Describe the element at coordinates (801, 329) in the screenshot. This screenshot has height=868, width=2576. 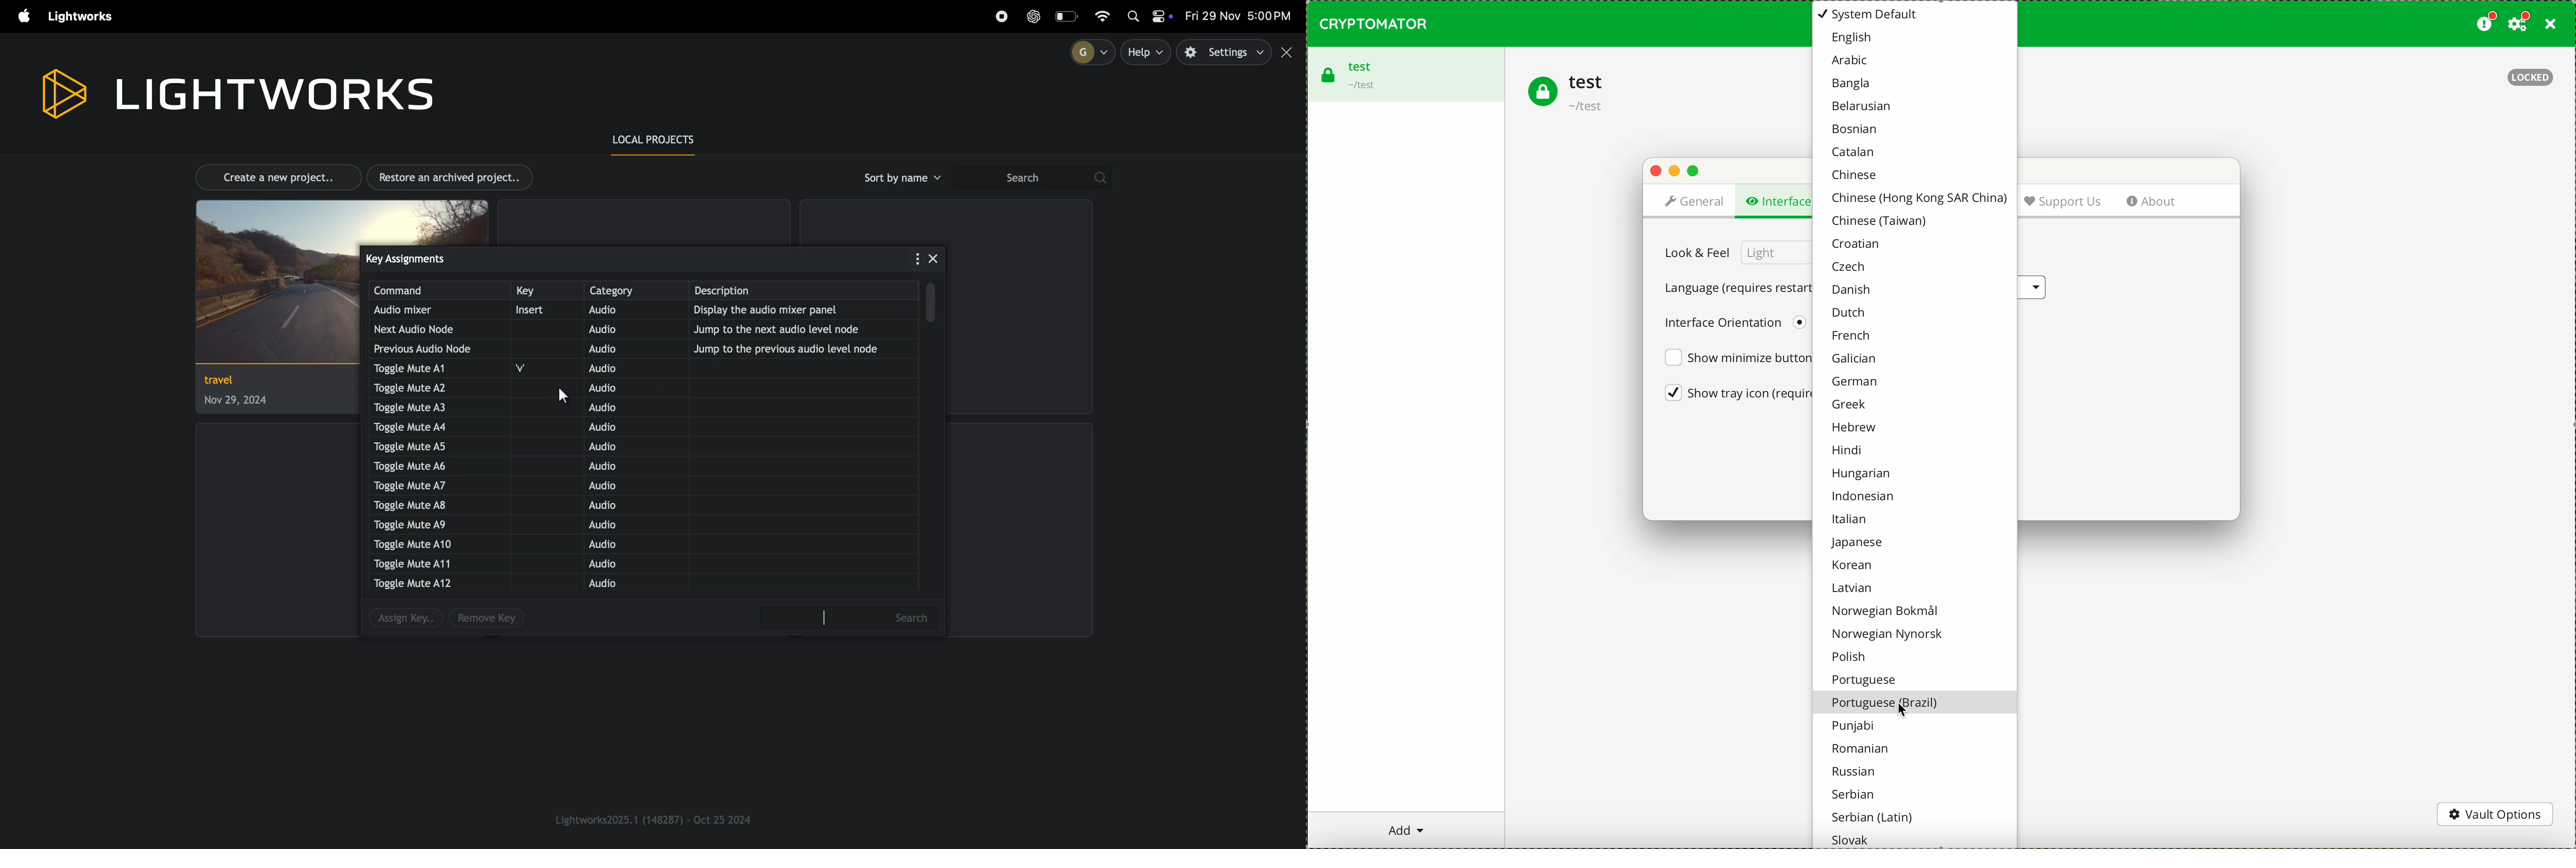
I see `jump to the next audio` at that location.